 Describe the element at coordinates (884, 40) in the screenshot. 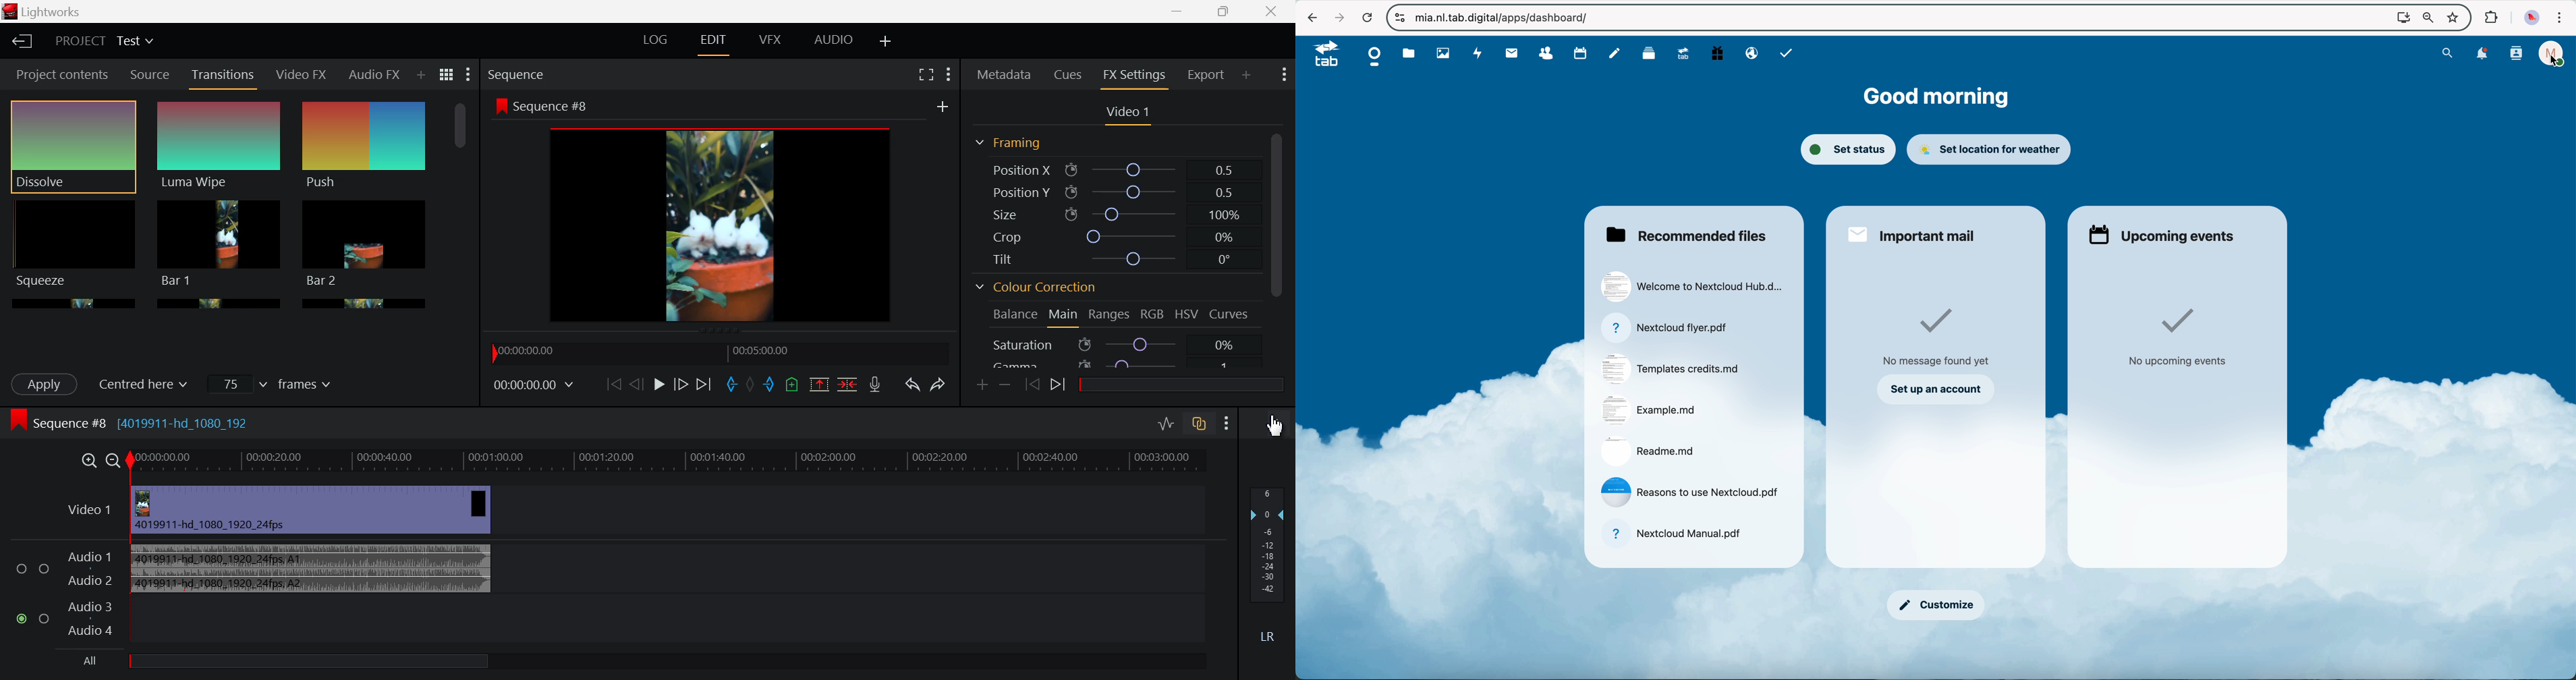

I see `Add Layout` at that location.